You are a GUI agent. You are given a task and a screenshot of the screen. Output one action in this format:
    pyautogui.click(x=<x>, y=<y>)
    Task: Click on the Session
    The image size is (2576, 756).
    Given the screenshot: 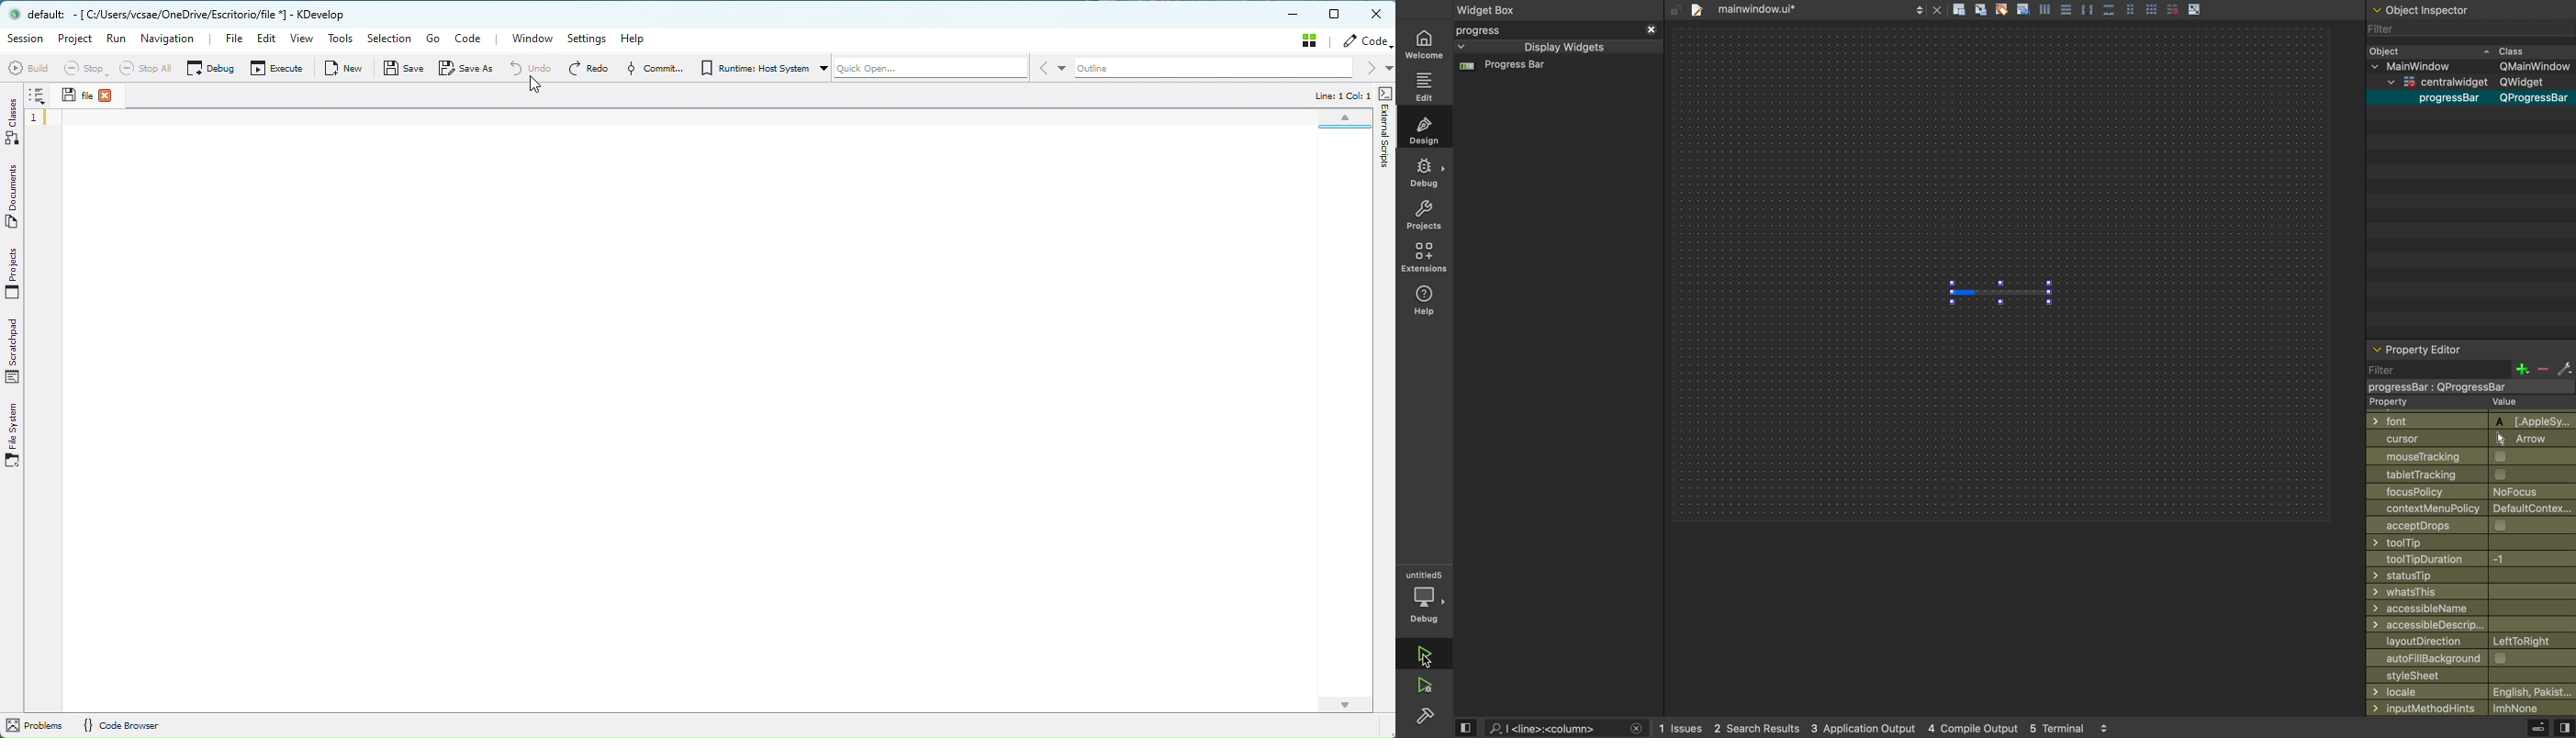 What is the action you would take?
    pyautogui.click(x=25, y=38)
    